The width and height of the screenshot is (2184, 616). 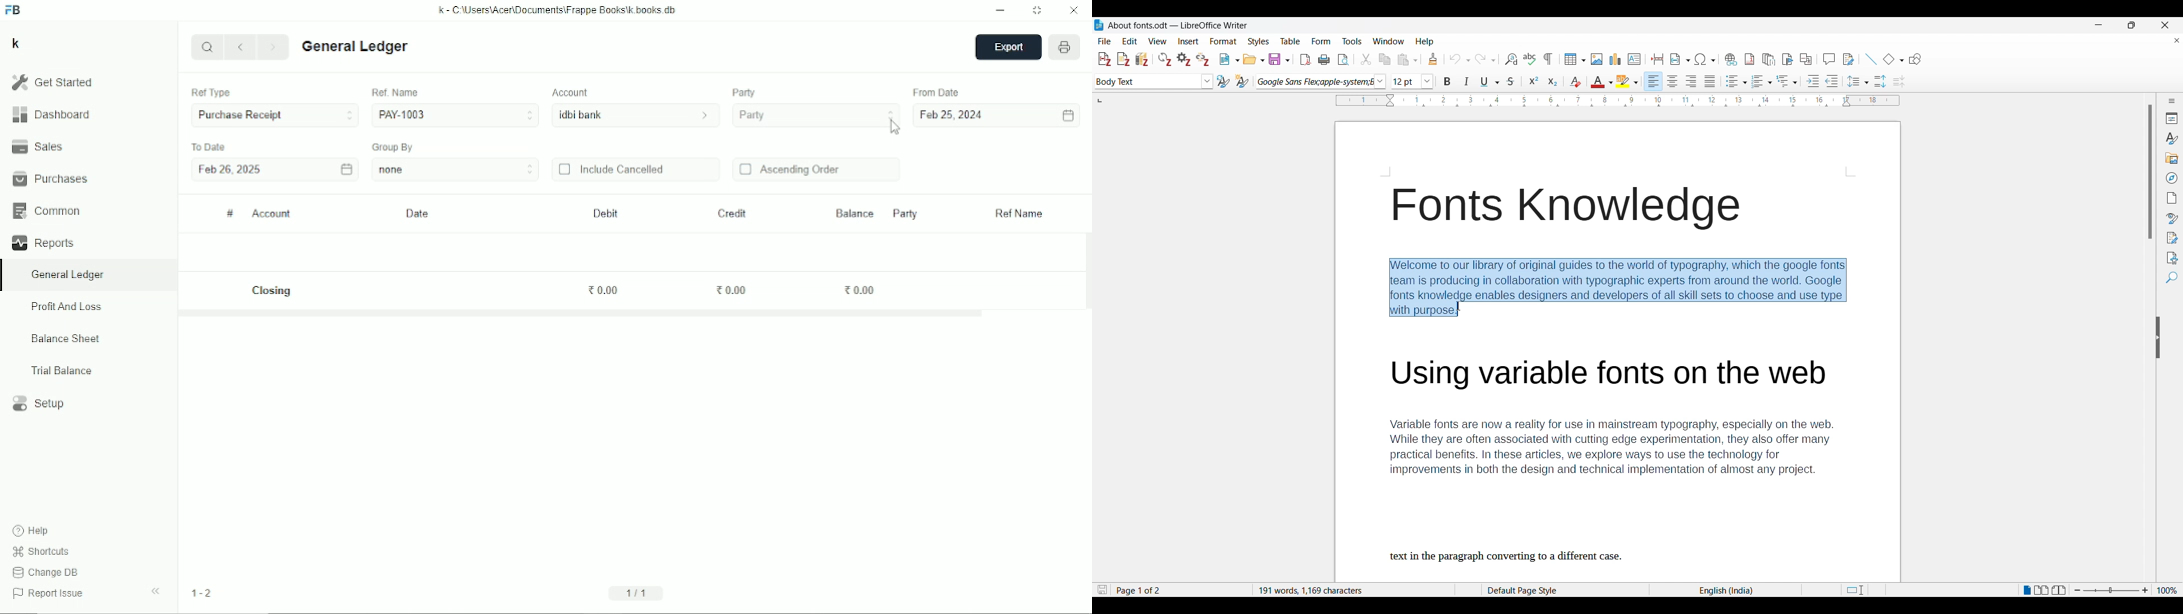 What do you see at coordinates (731, 214) in the screenshot?
I see `Credit` at bounding box center [731, 214].